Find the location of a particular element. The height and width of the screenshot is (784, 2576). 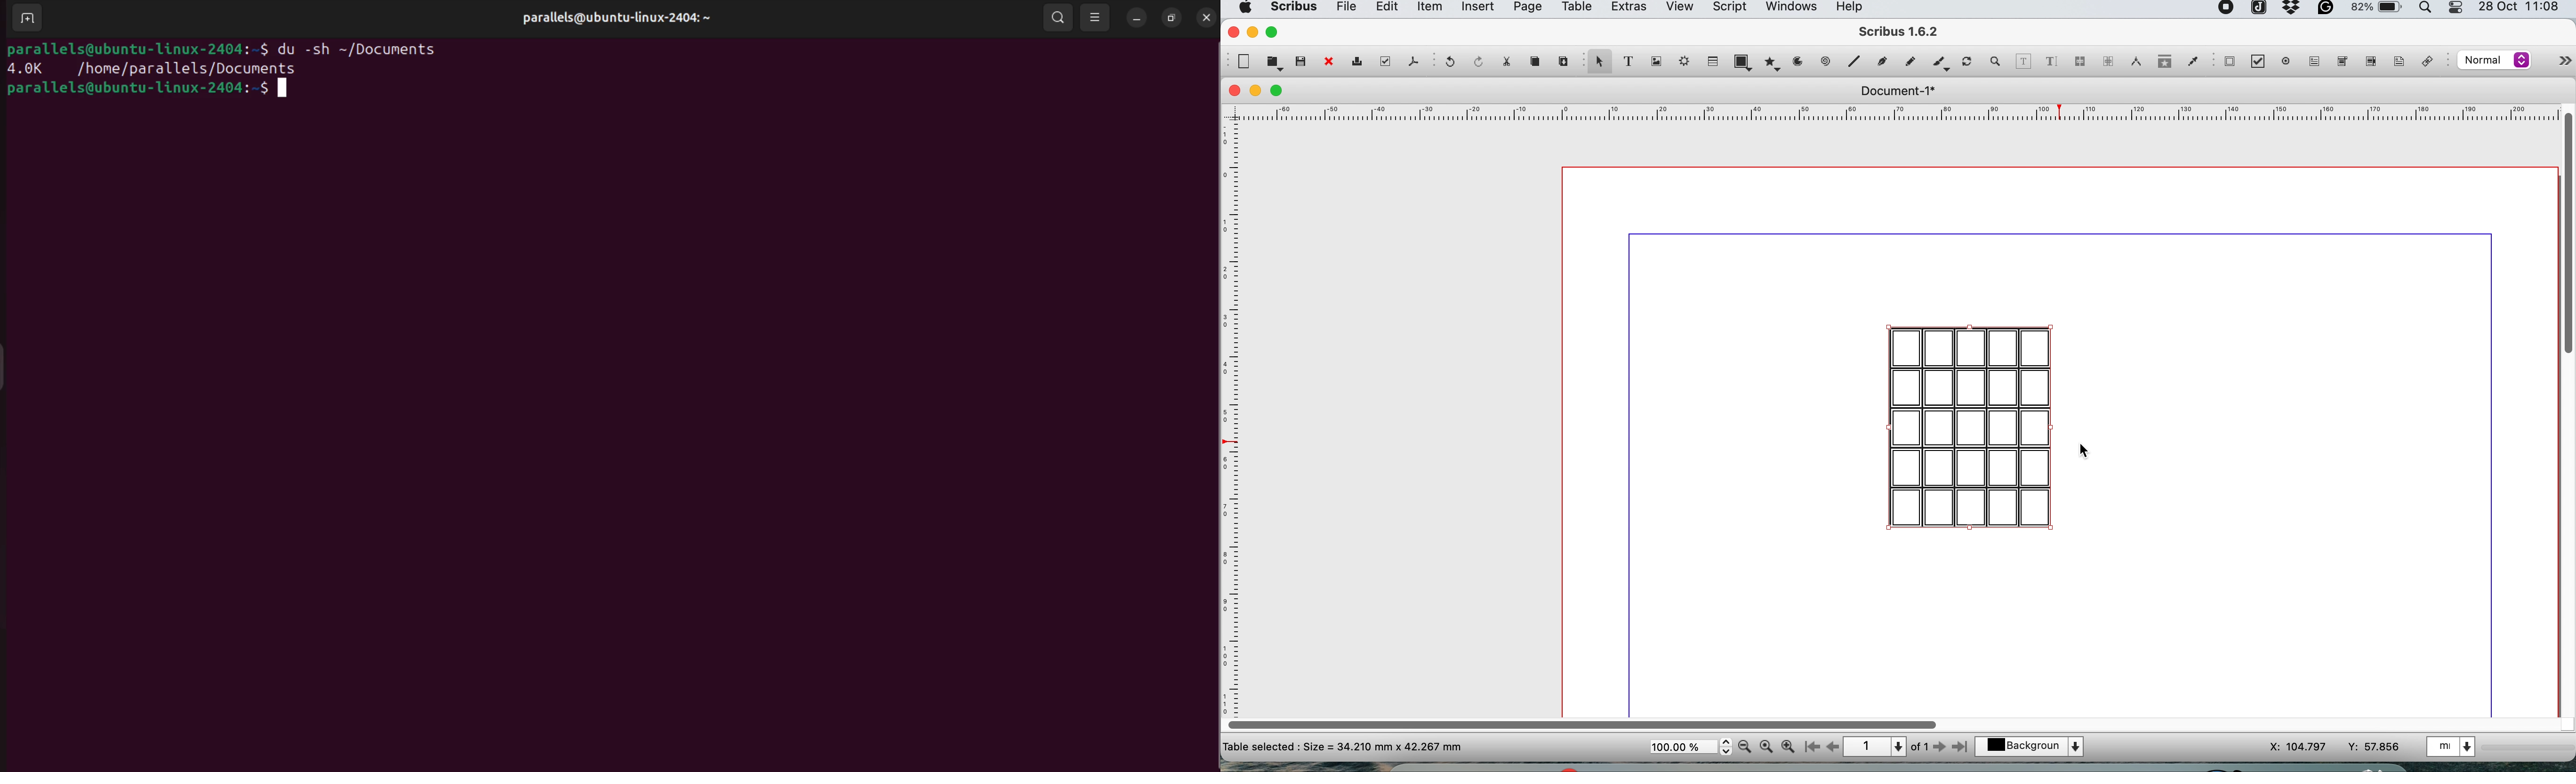

minimise is located at coordinates (1257, 91).